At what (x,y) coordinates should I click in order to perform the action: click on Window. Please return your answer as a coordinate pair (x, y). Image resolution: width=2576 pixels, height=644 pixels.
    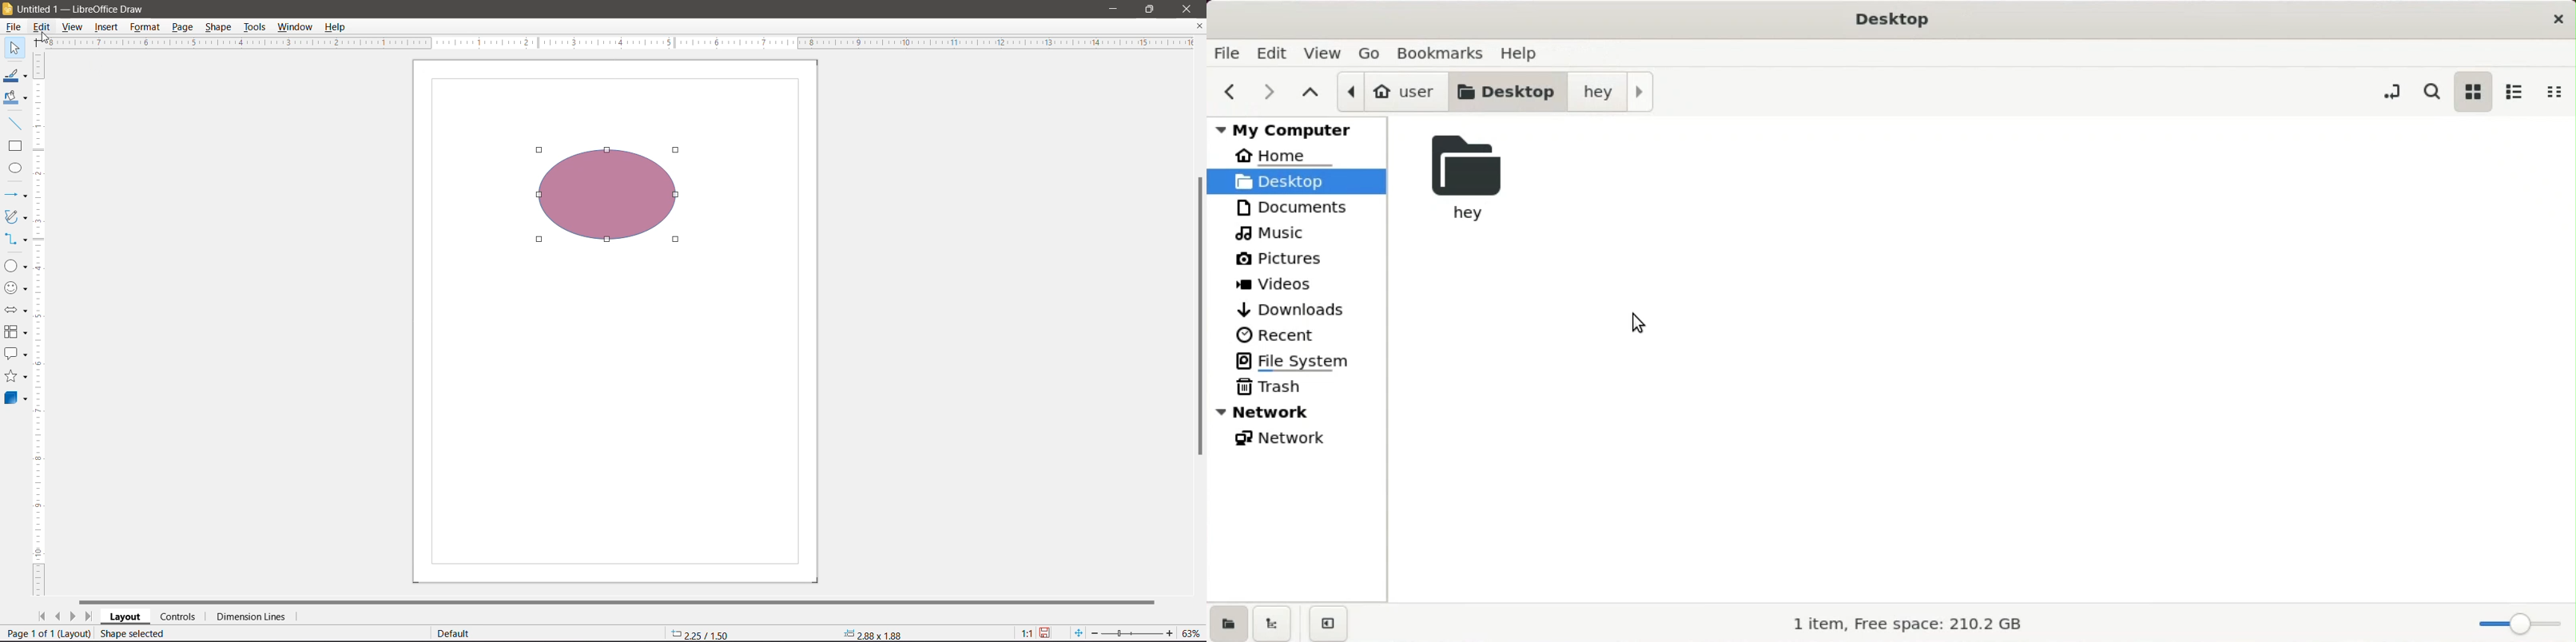
    Looking at the image, I should click on (296, 27).